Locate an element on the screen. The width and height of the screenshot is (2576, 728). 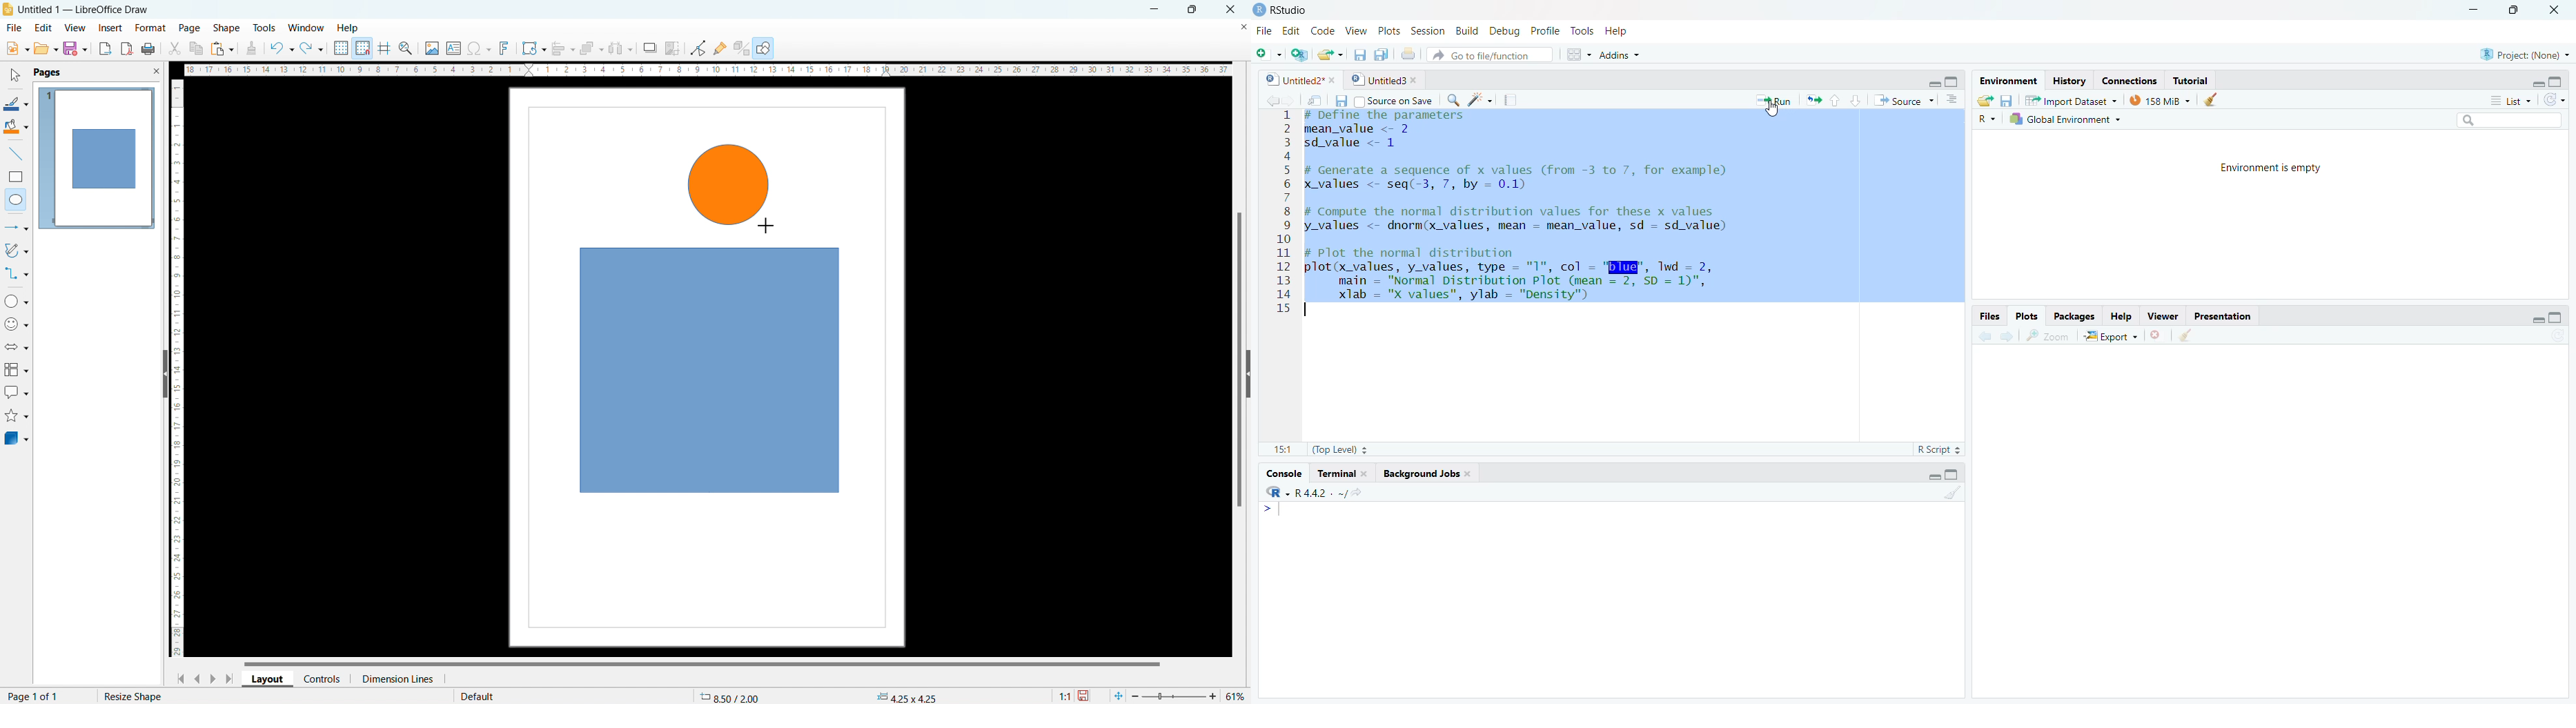
Edit is located at coordinates (1291, 28).